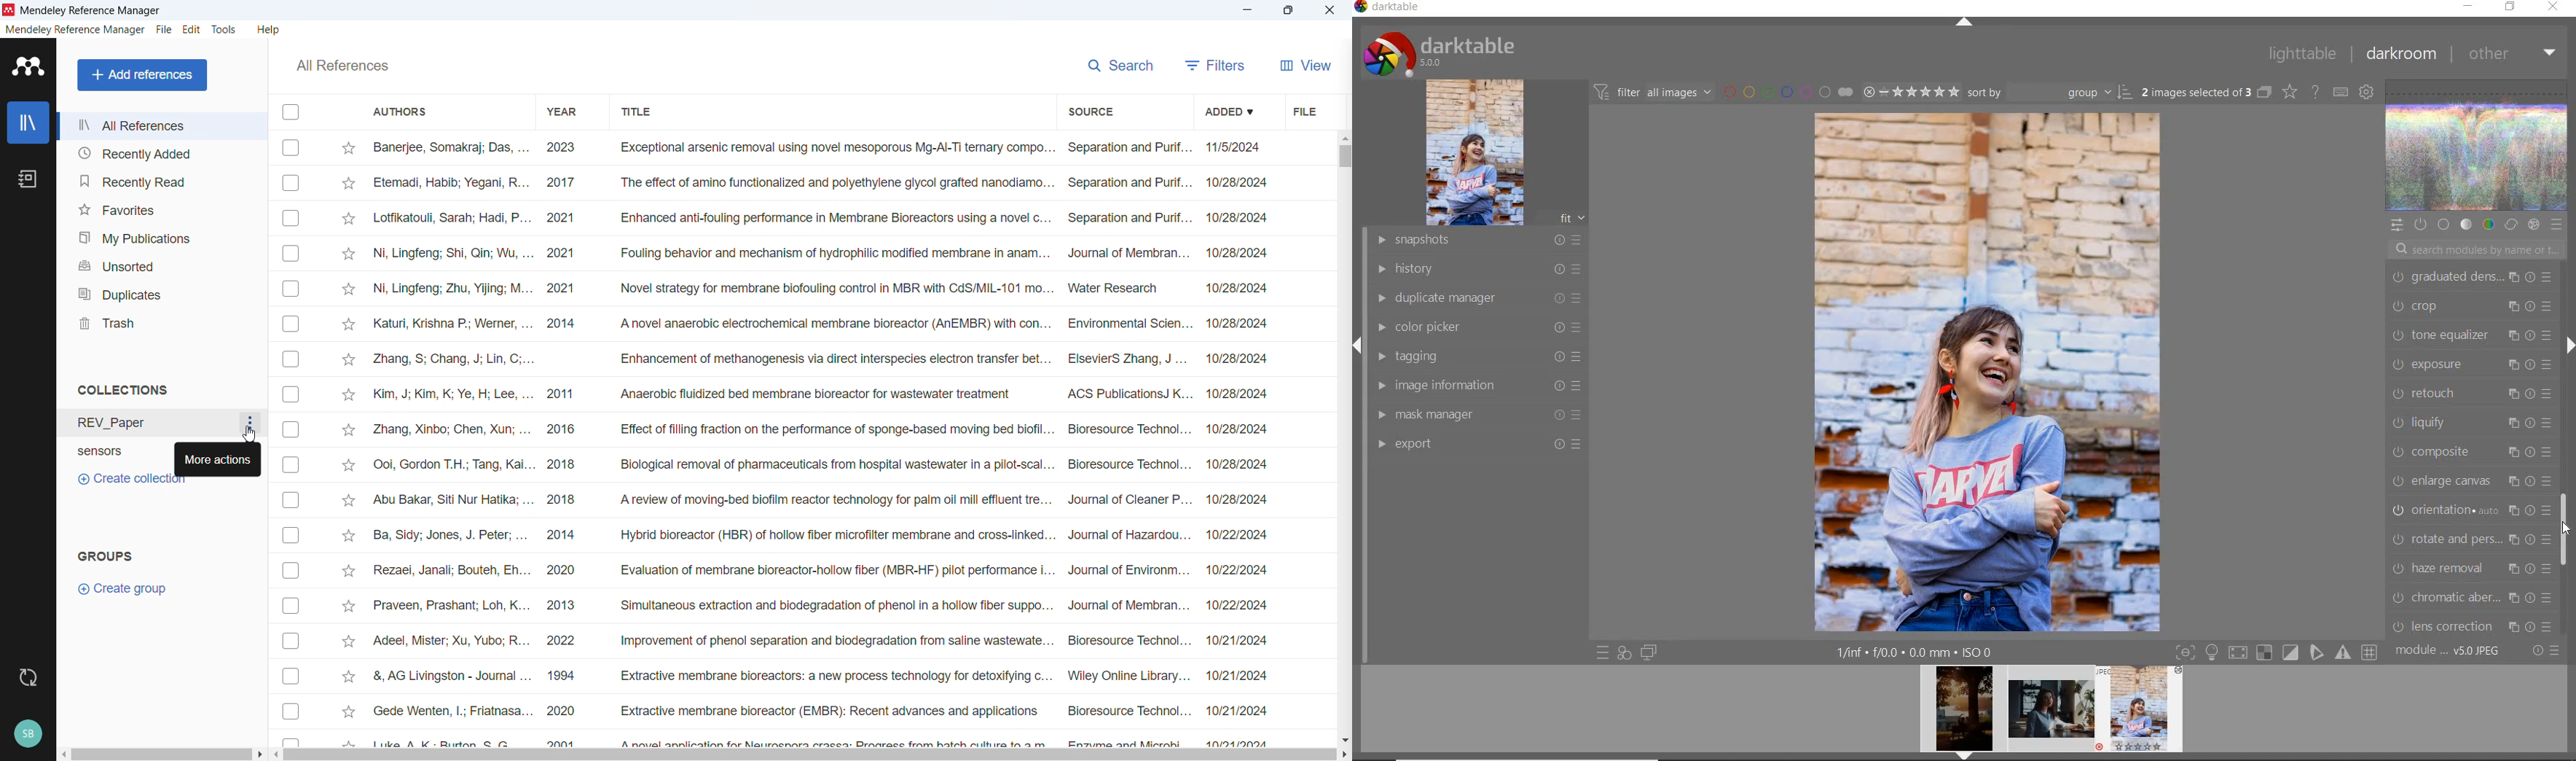  I want to click on minimise , so click(1250, 11).